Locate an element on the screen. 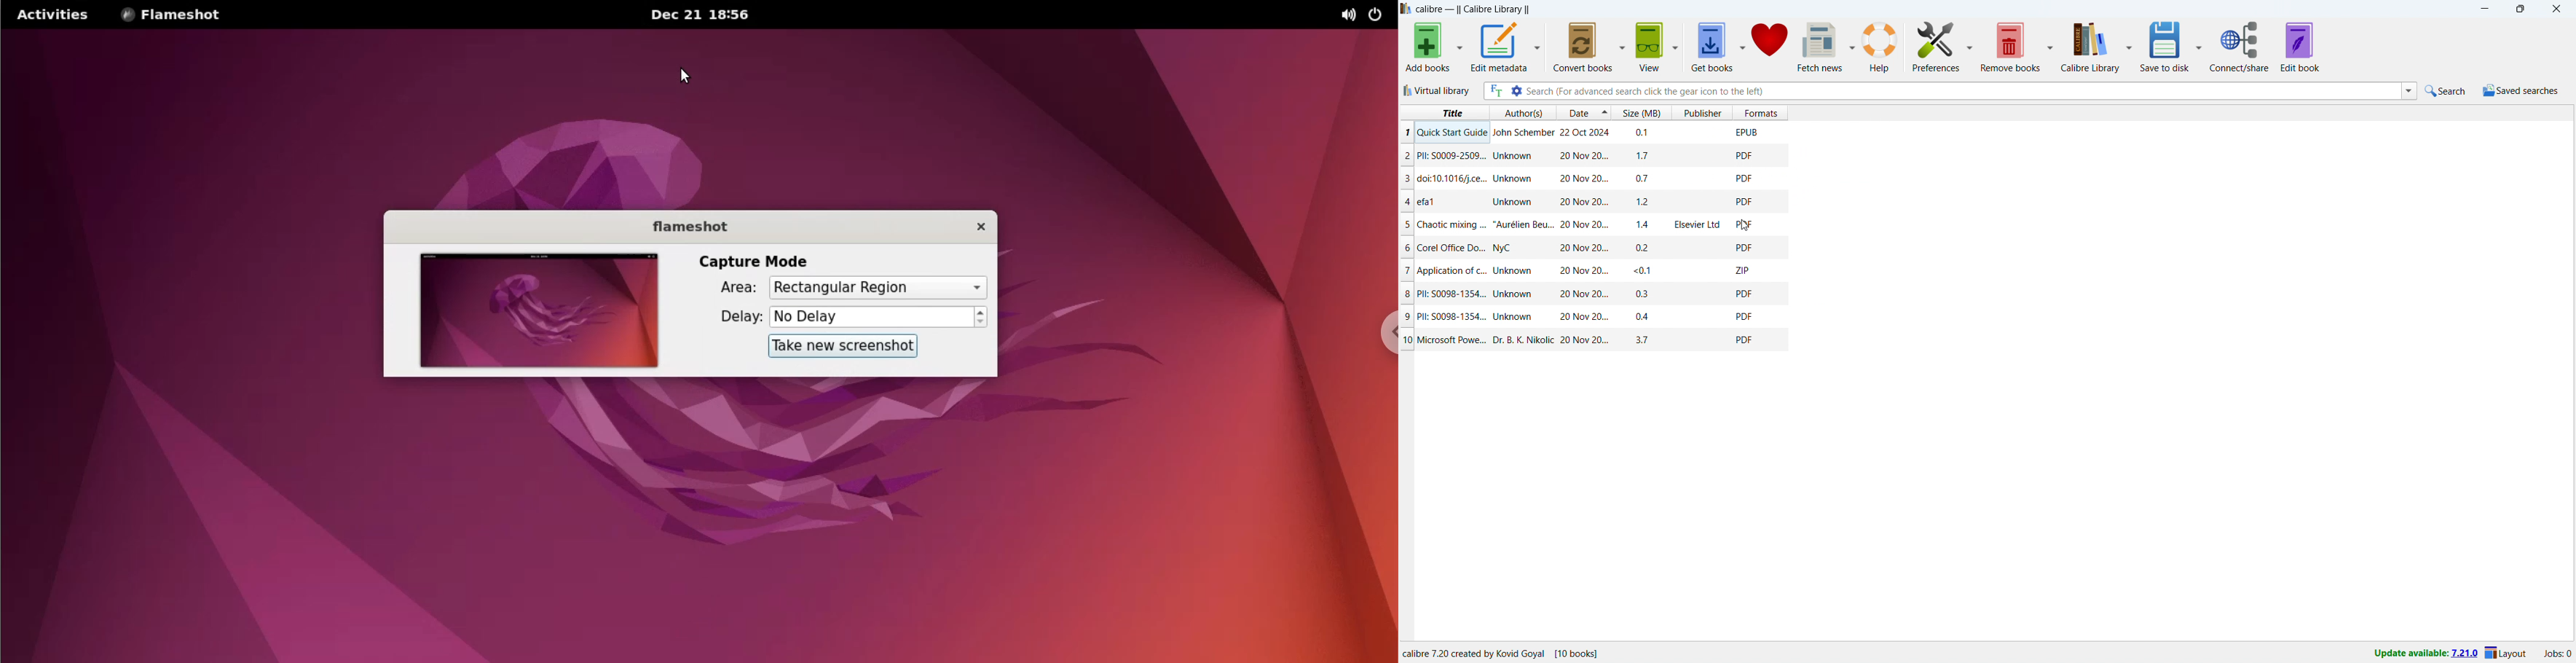 The width and height of the screenshot is (2576, 672). remove books is located at coordinates (1935, 45).